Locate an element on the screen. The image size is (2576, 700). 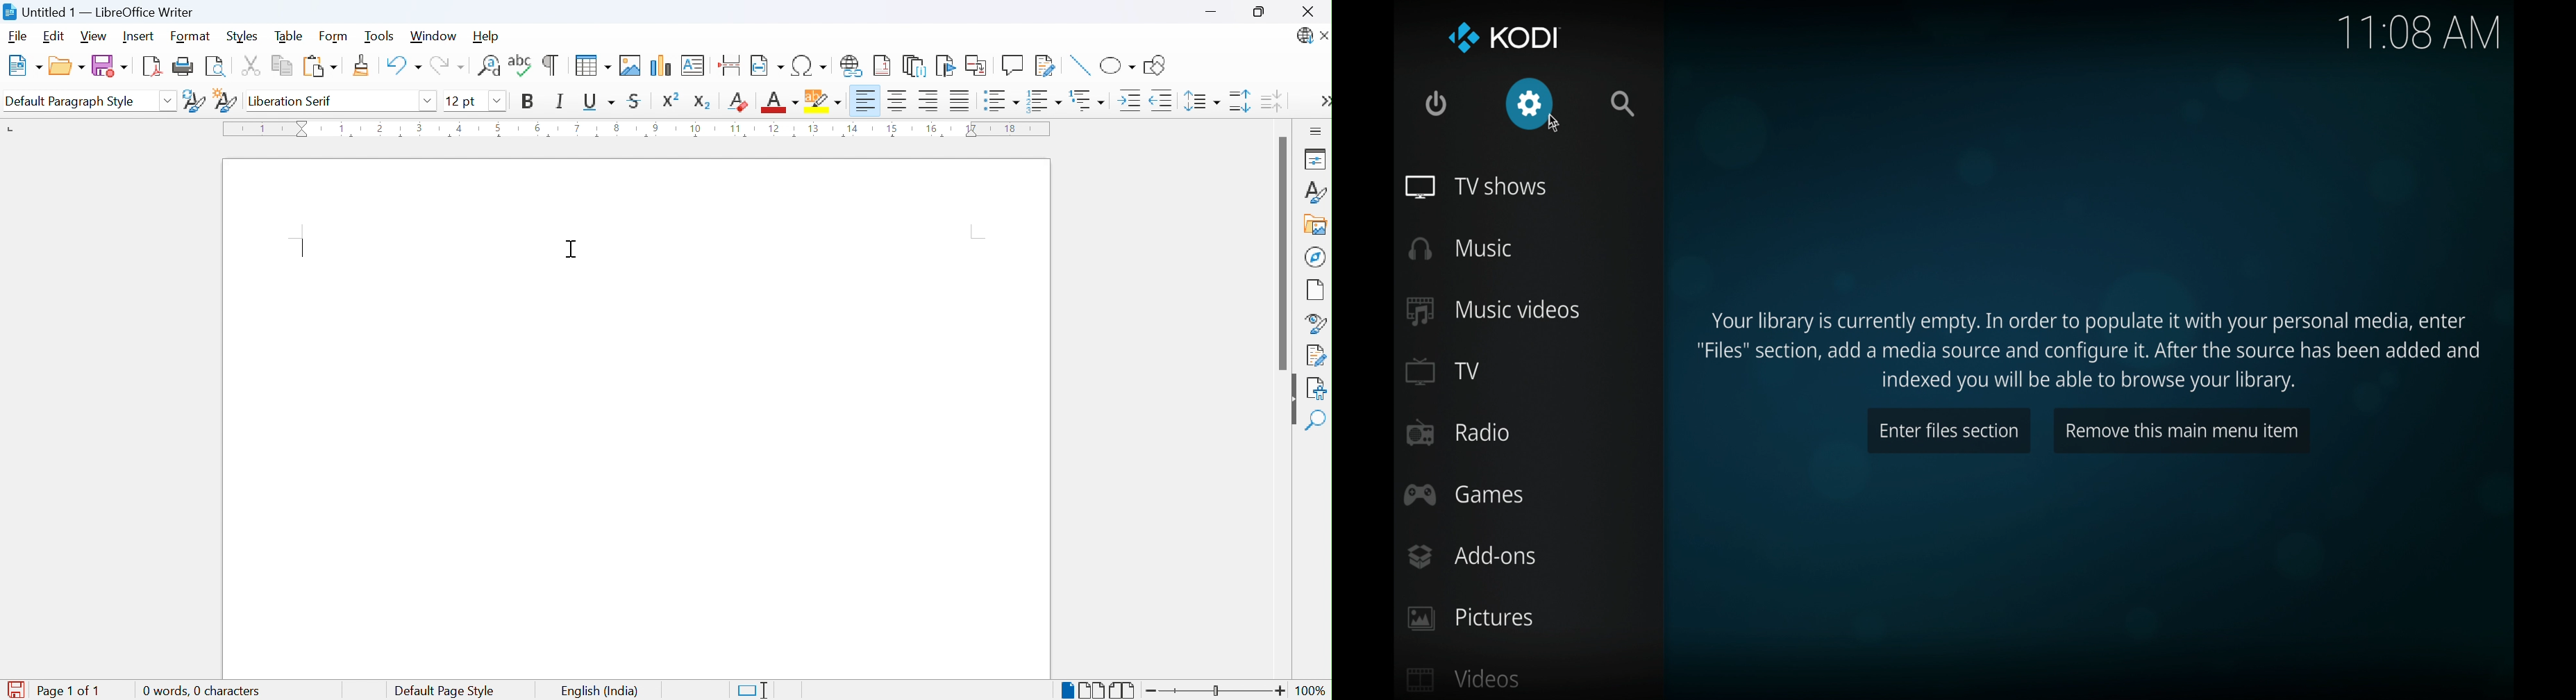
Font color is located at coordinates (780, 101).